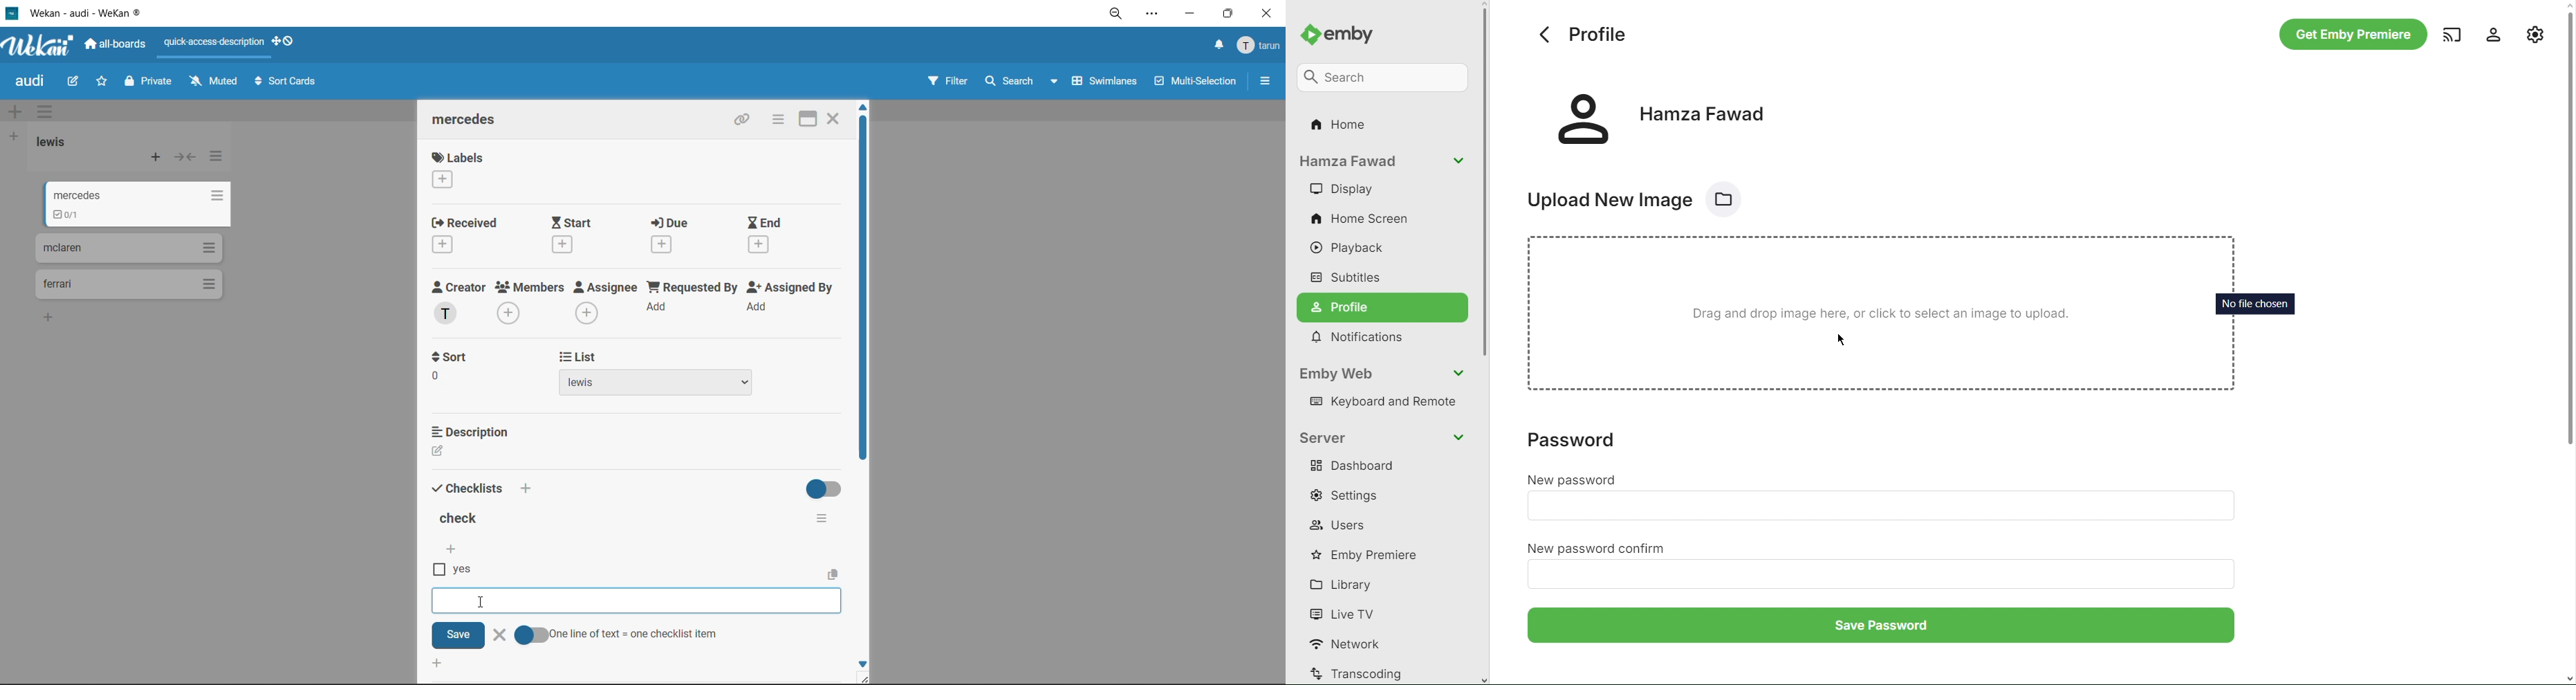  What do you see at coordinates (1266, 81) in the screenshot?
I see `sidebar` at bounding box center [1266, 81].